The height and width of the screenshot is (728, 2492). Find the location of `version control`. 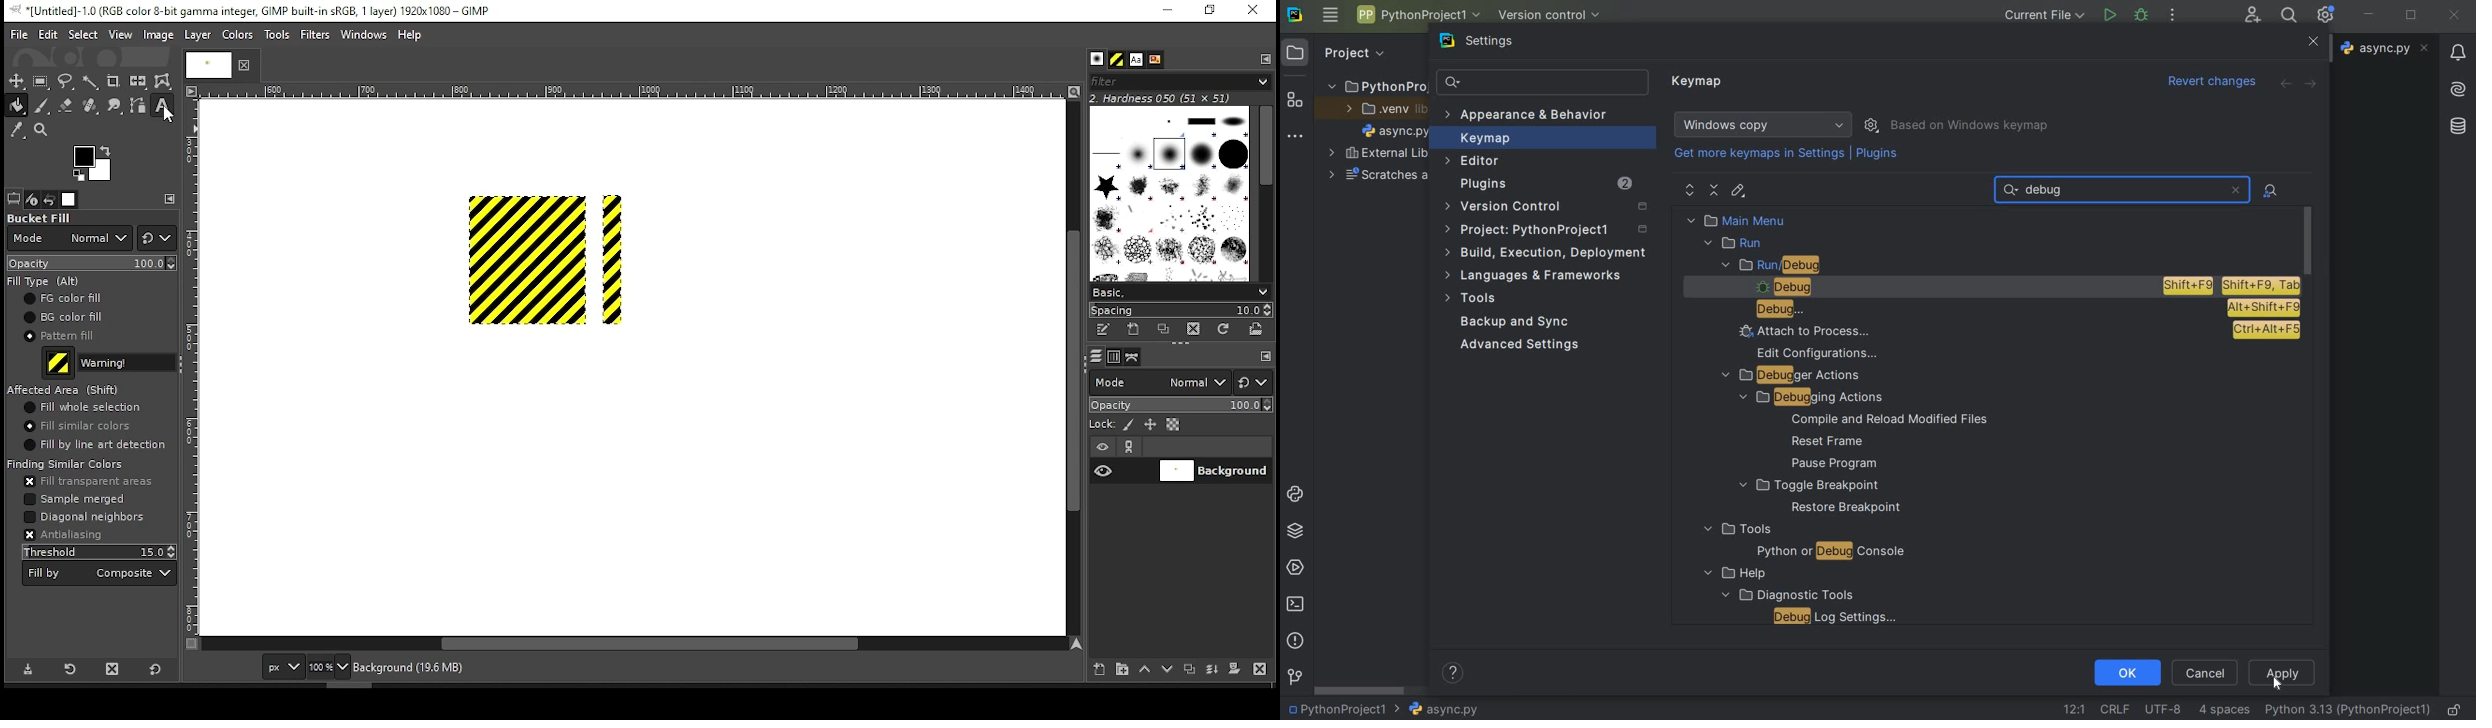

version control is located at coordinates (1551, 207).